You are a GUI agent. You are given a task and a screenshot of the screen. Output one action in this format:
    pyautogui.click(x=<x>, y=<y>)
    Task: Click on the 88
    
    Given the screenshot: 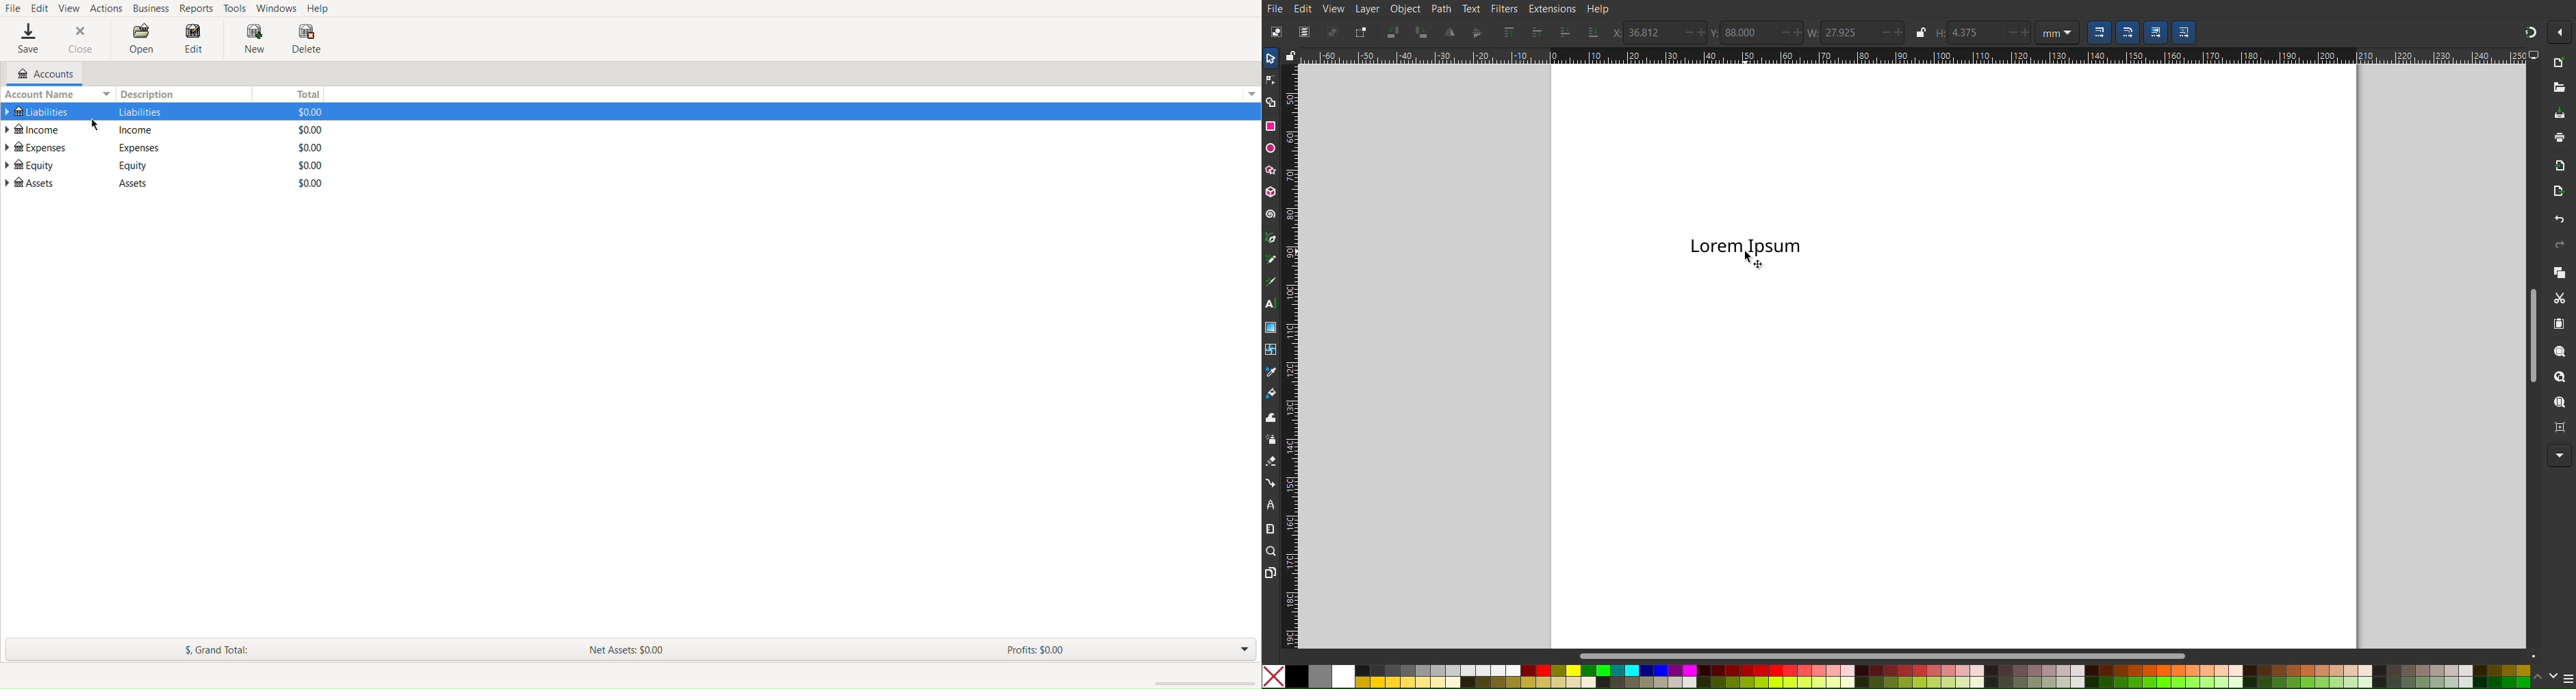 What is the action you would take?
    pyautogui.click(x=1748, y=32)
    